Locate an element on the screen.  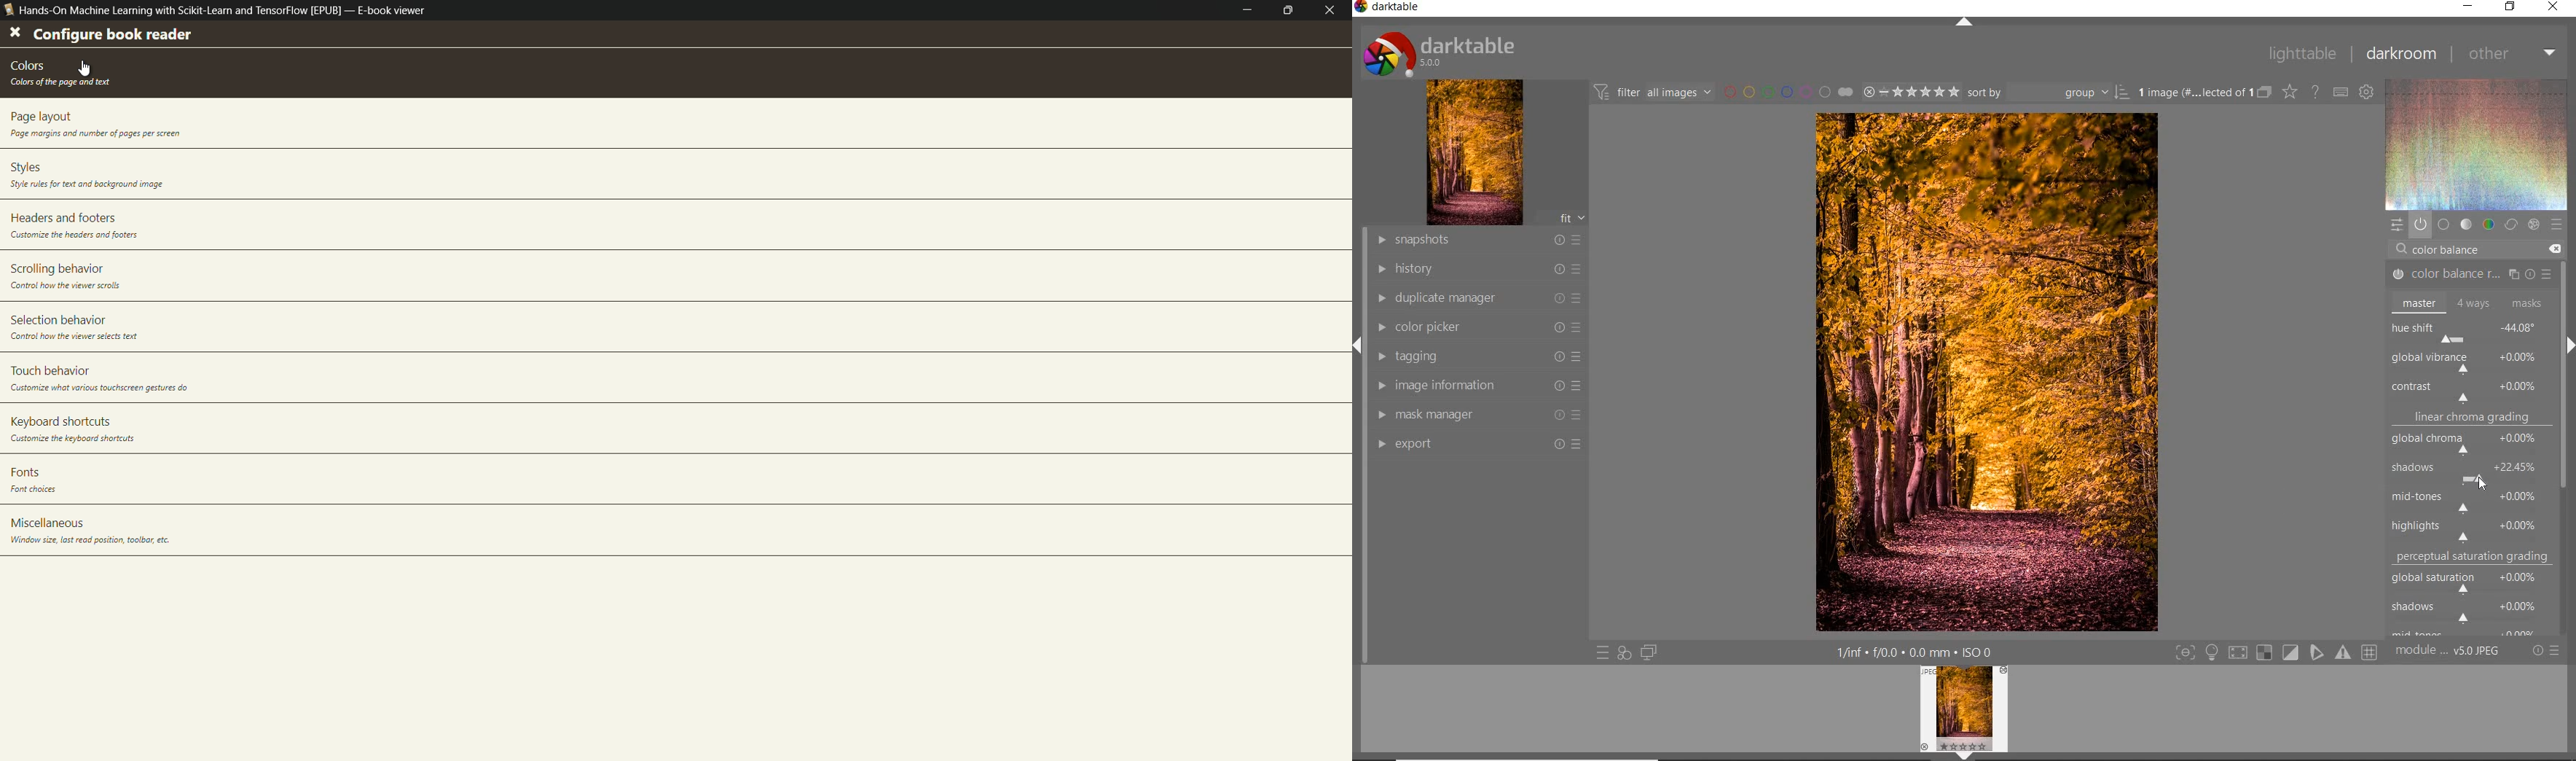
keyboard shortcuts is located at coordinates (58, 421).